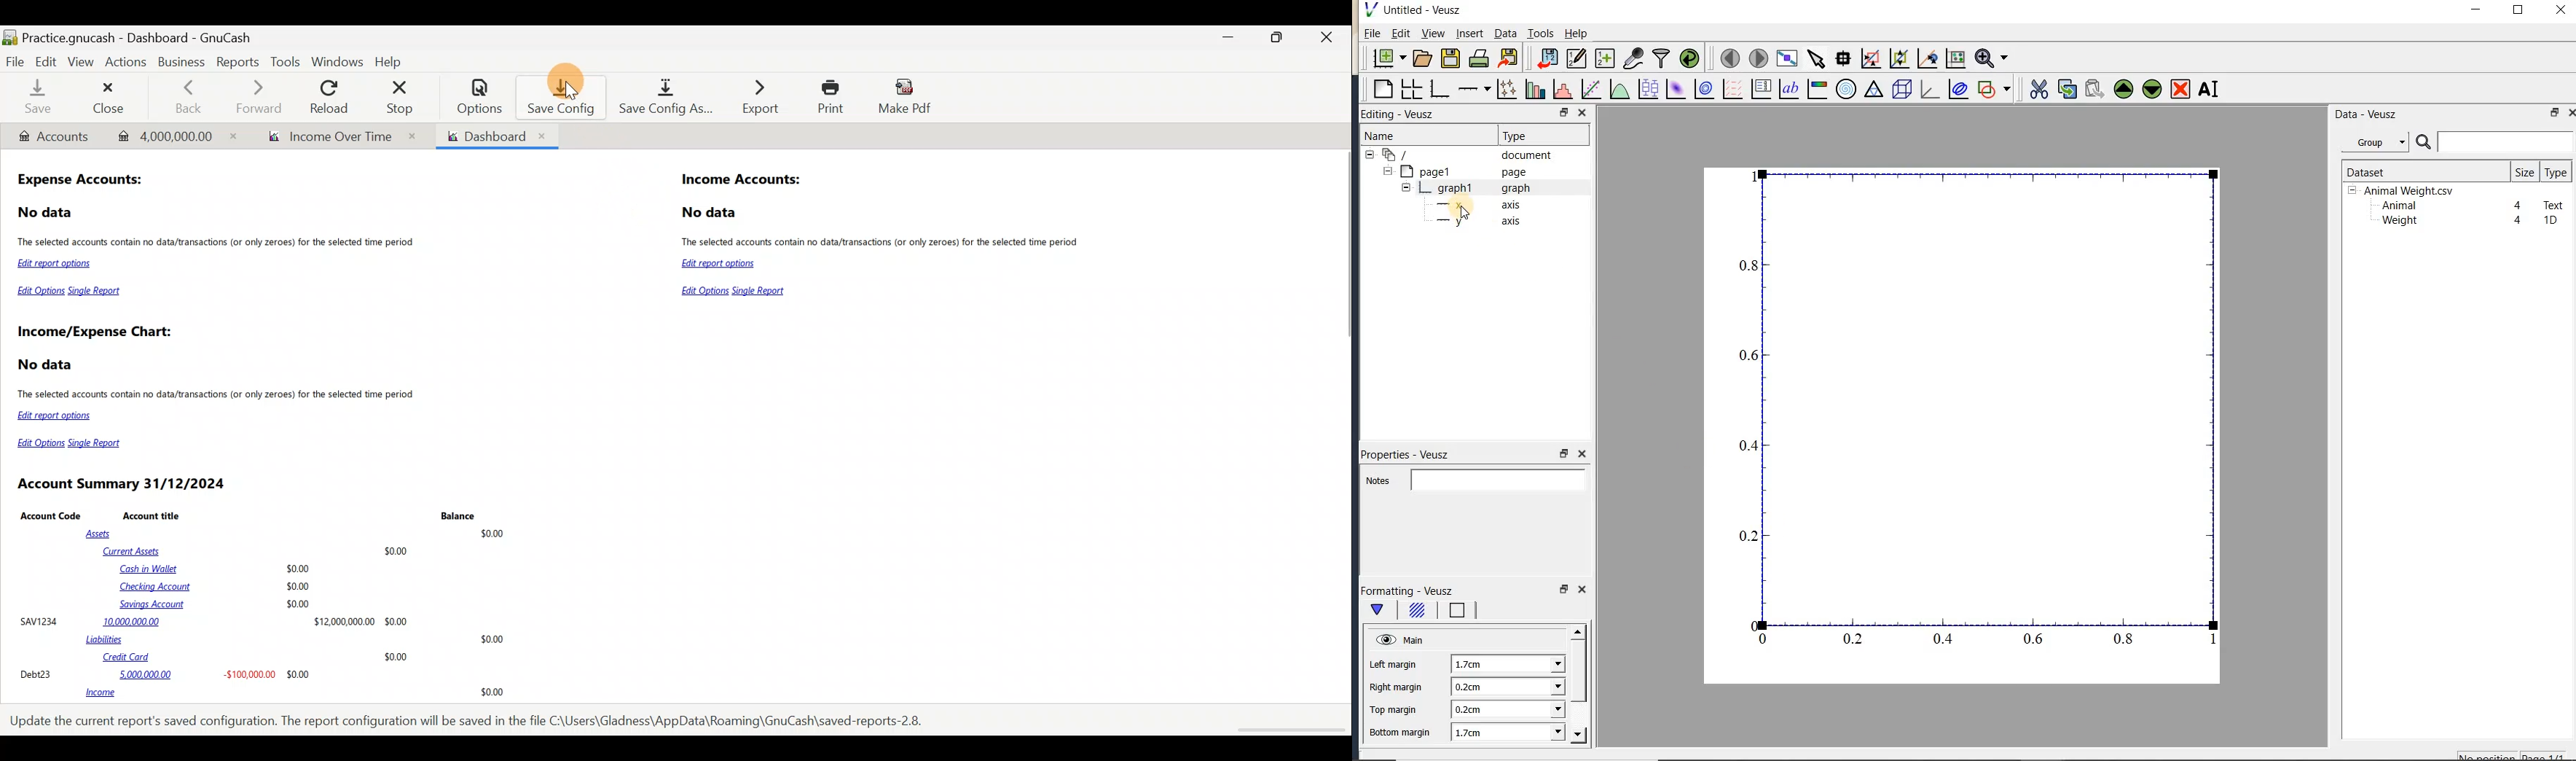  What do you see at coordinates (218, 396) in the screenshot?
I see `The selected accounts contain no data/transactions (or only zeroes) for the selected time period` at bounding box center [218, 396].